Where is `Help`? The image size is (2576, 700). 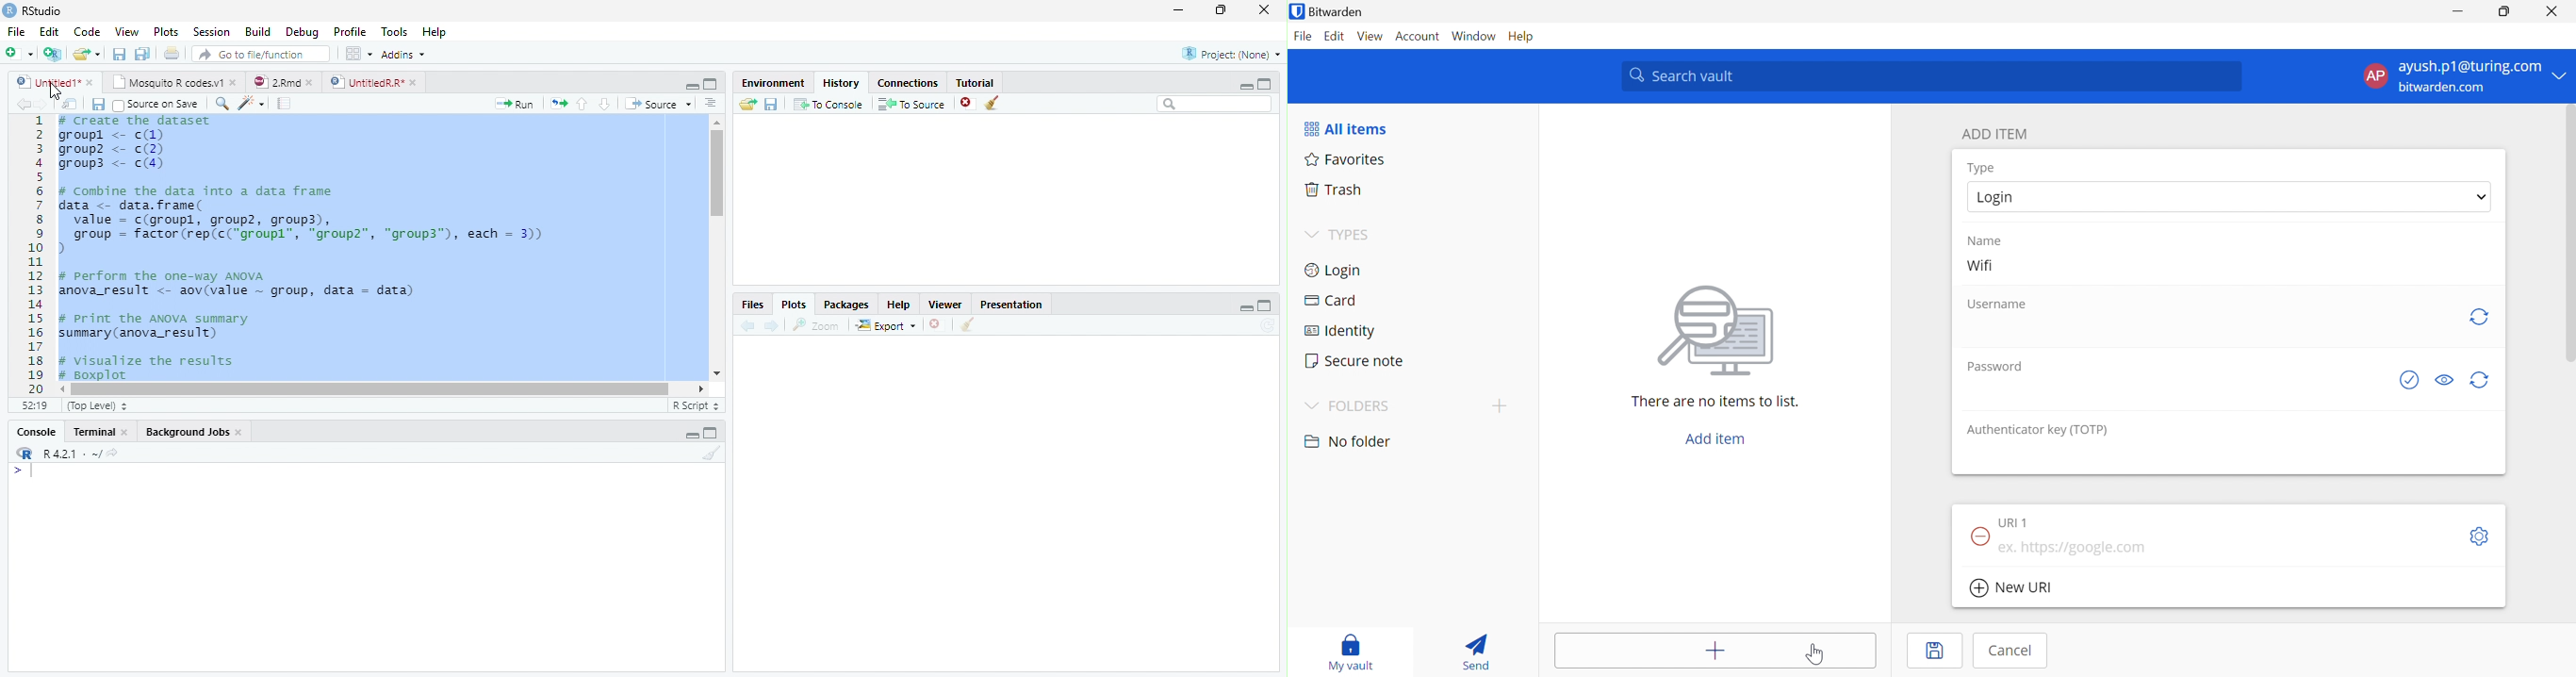
Help is located at coordinates (434, 34).